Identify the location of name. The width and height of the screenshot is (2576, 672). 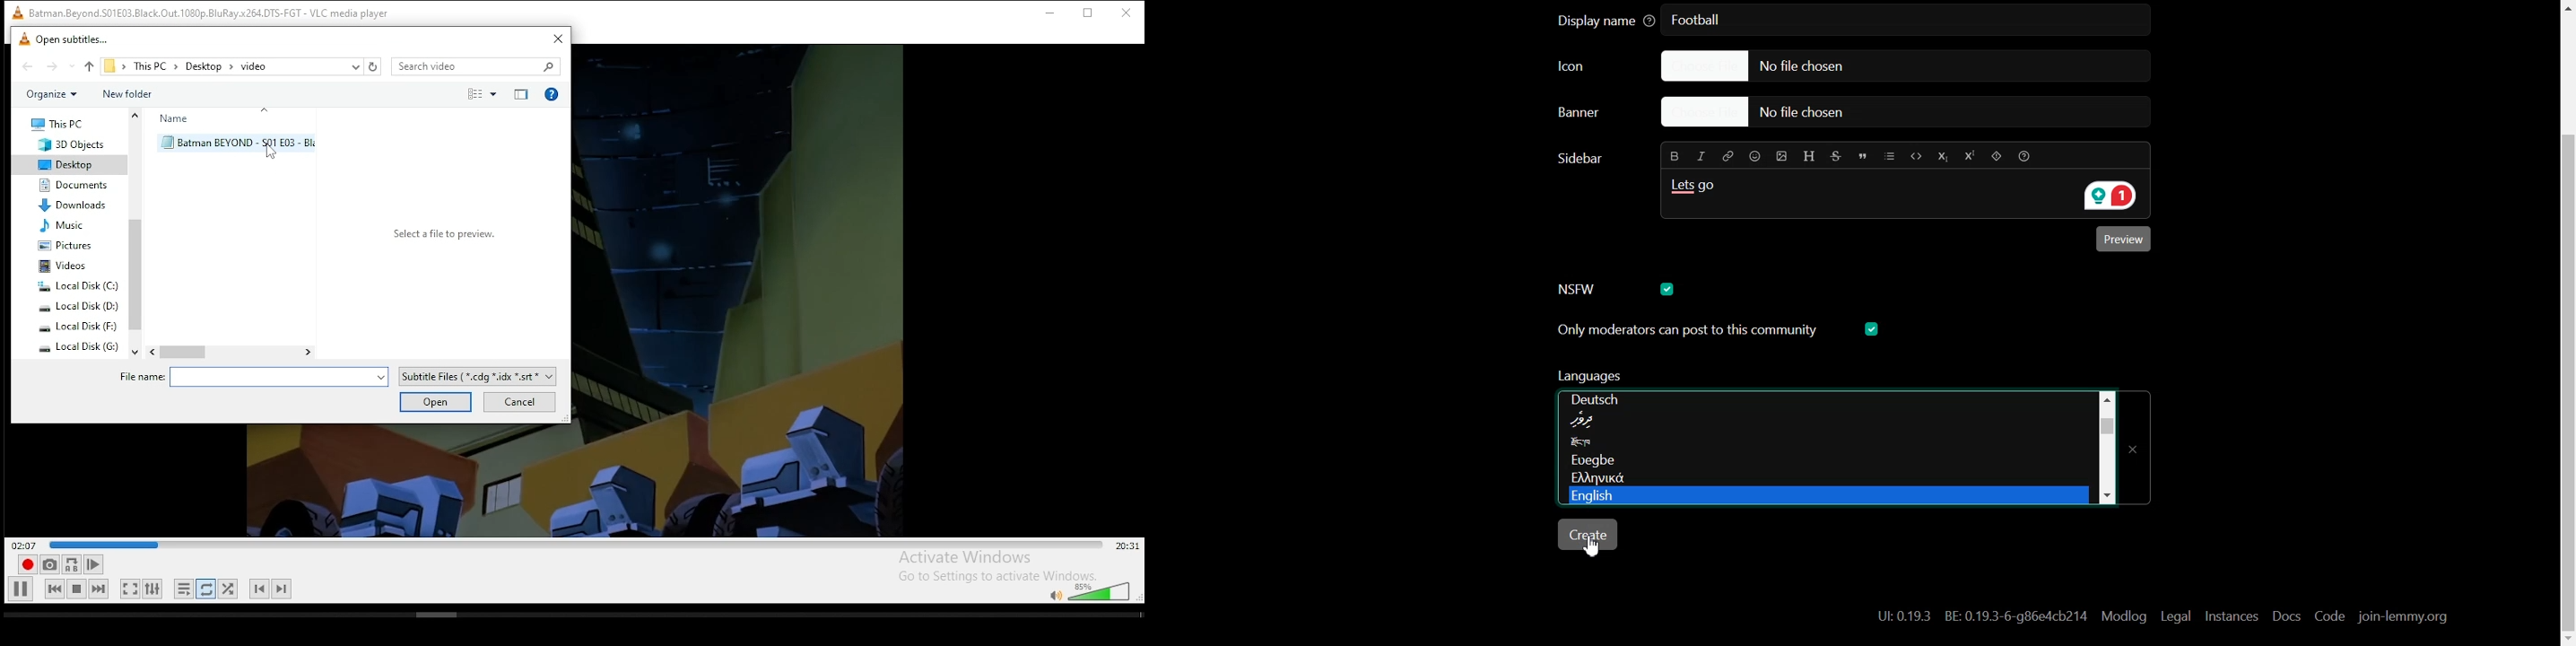
(173, 119).